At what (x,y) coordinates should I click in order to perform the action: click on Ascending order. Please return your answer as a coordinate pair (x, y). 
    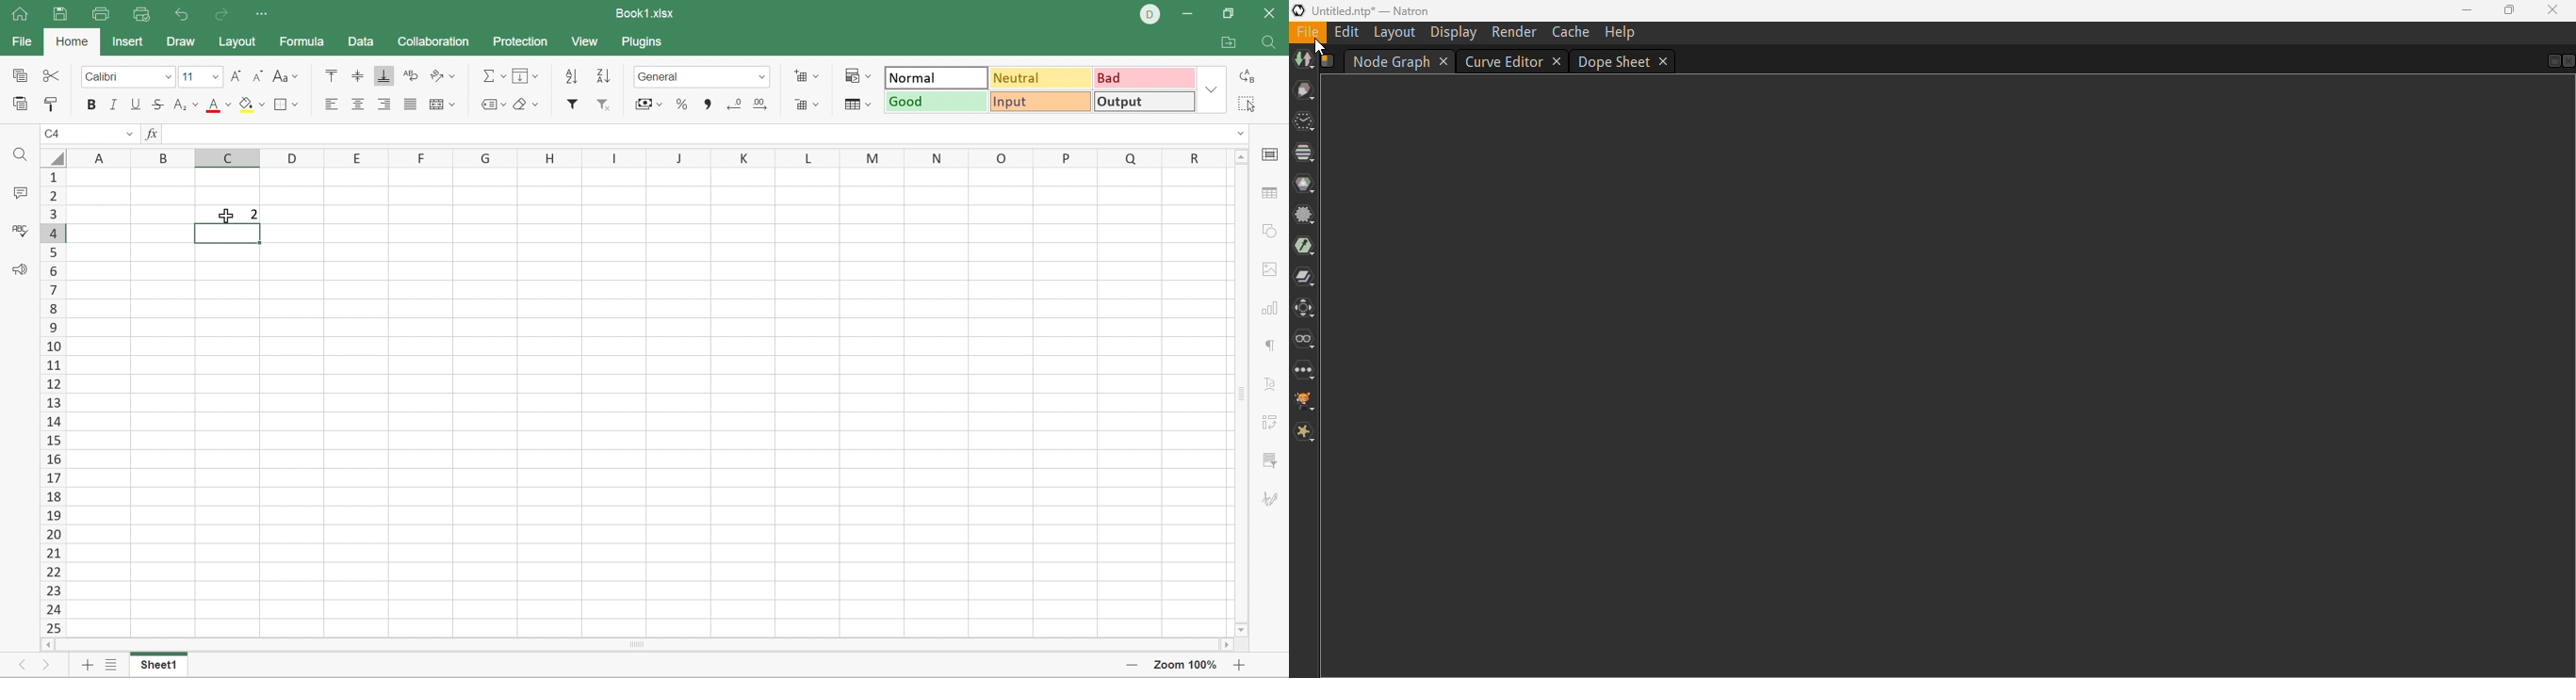
    Looking at the image, I should click on (571, 77).